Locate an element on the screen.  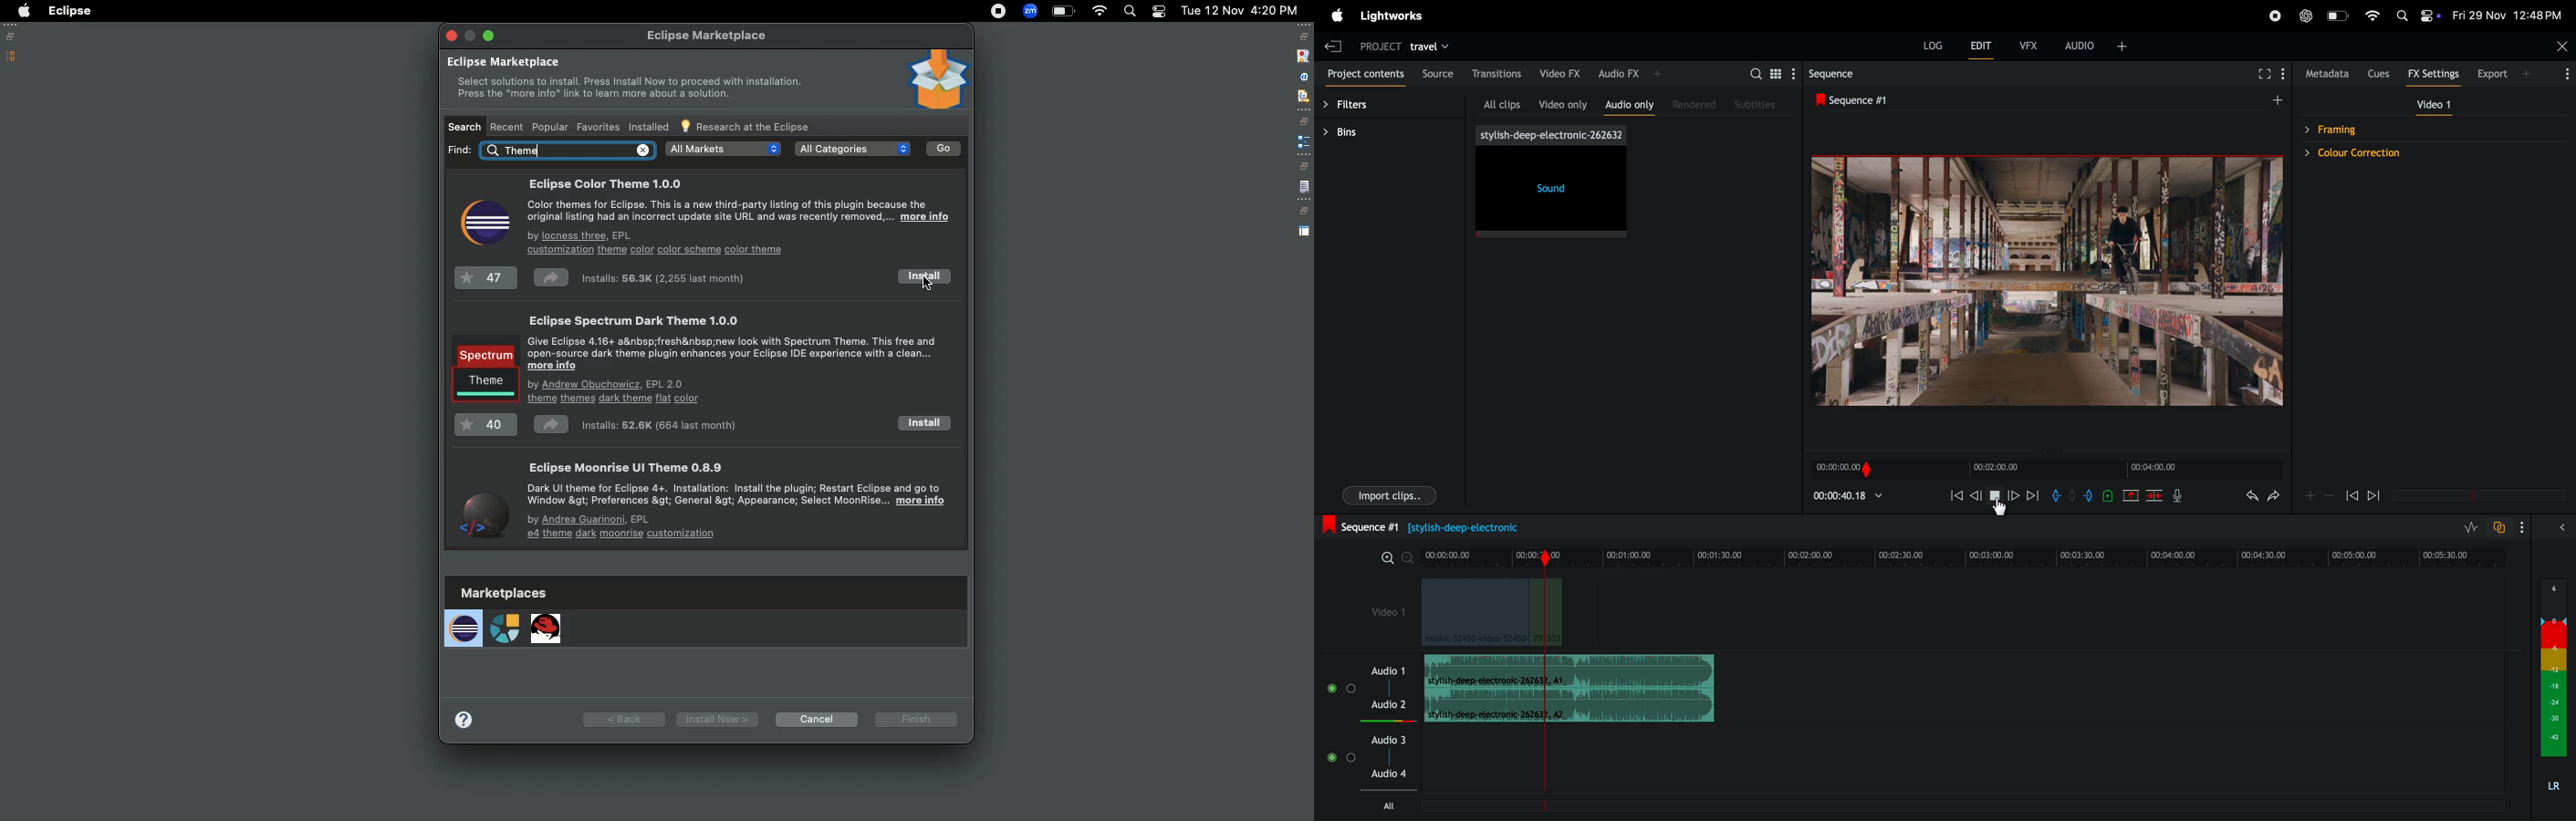
wifi is located at coordinates (2374, 15).